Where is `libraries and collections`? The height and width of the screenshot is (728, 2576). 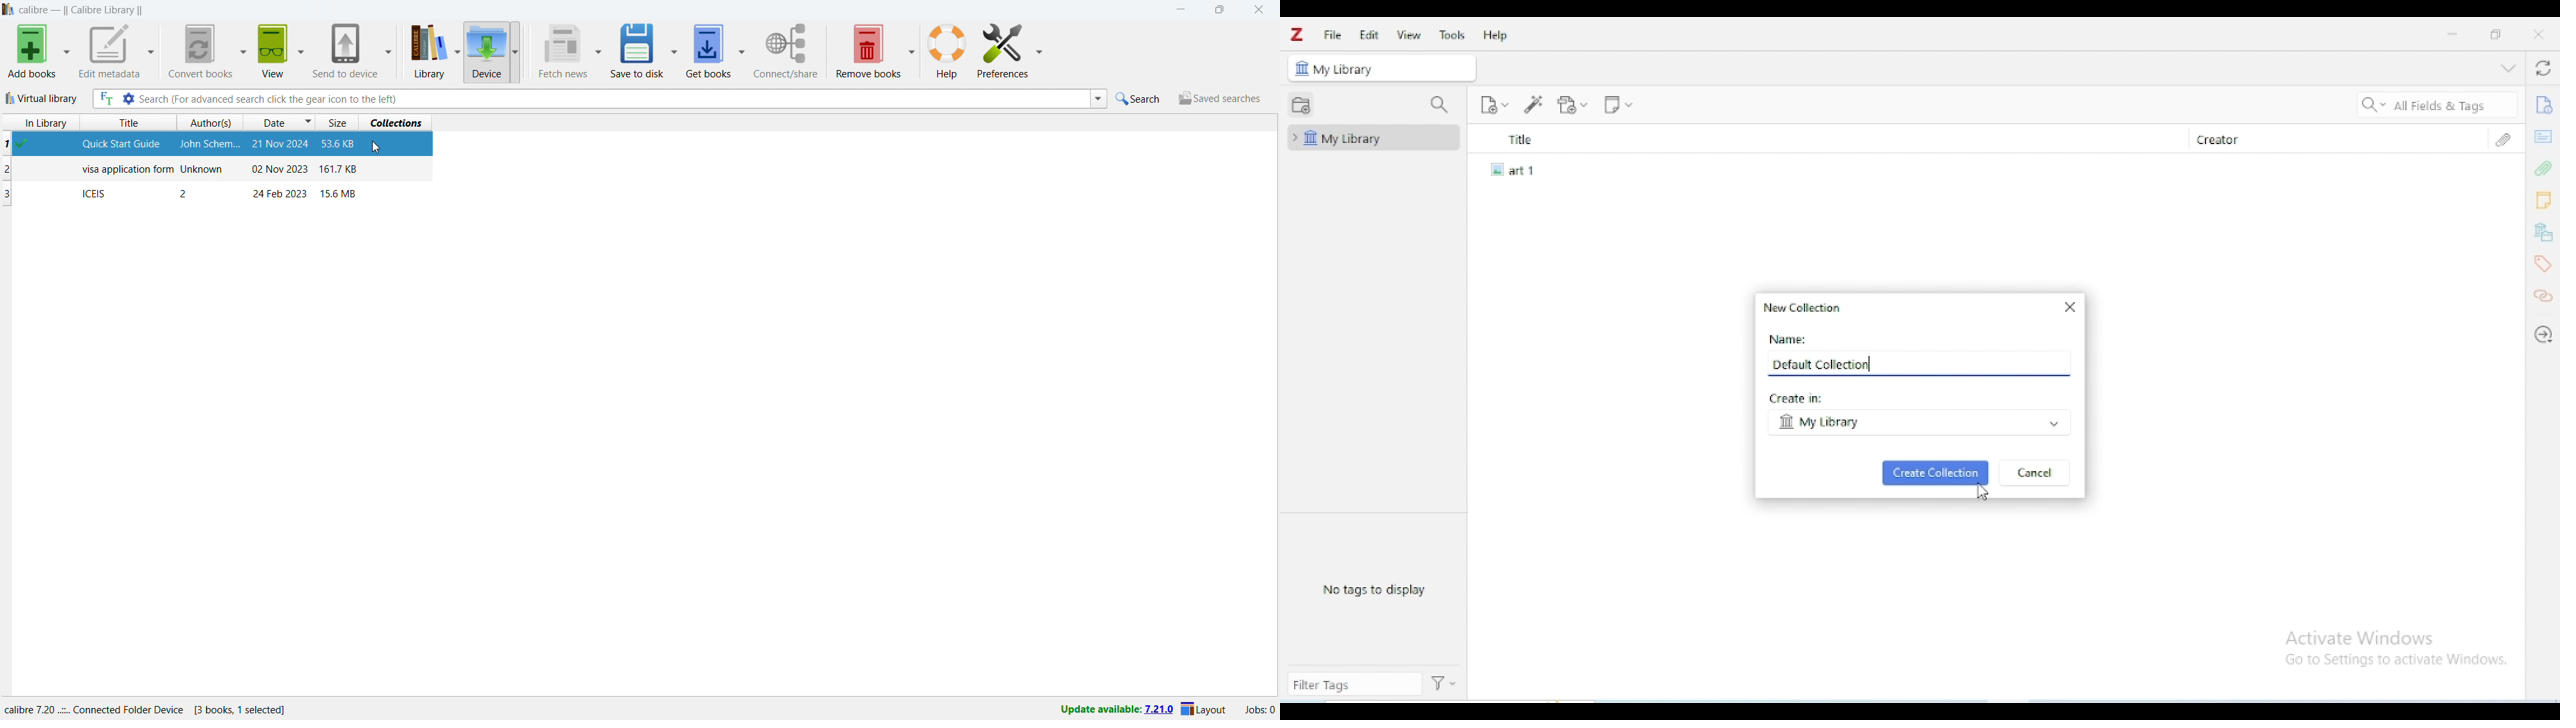 libraries and collections is located at coordinates (2544, 233).